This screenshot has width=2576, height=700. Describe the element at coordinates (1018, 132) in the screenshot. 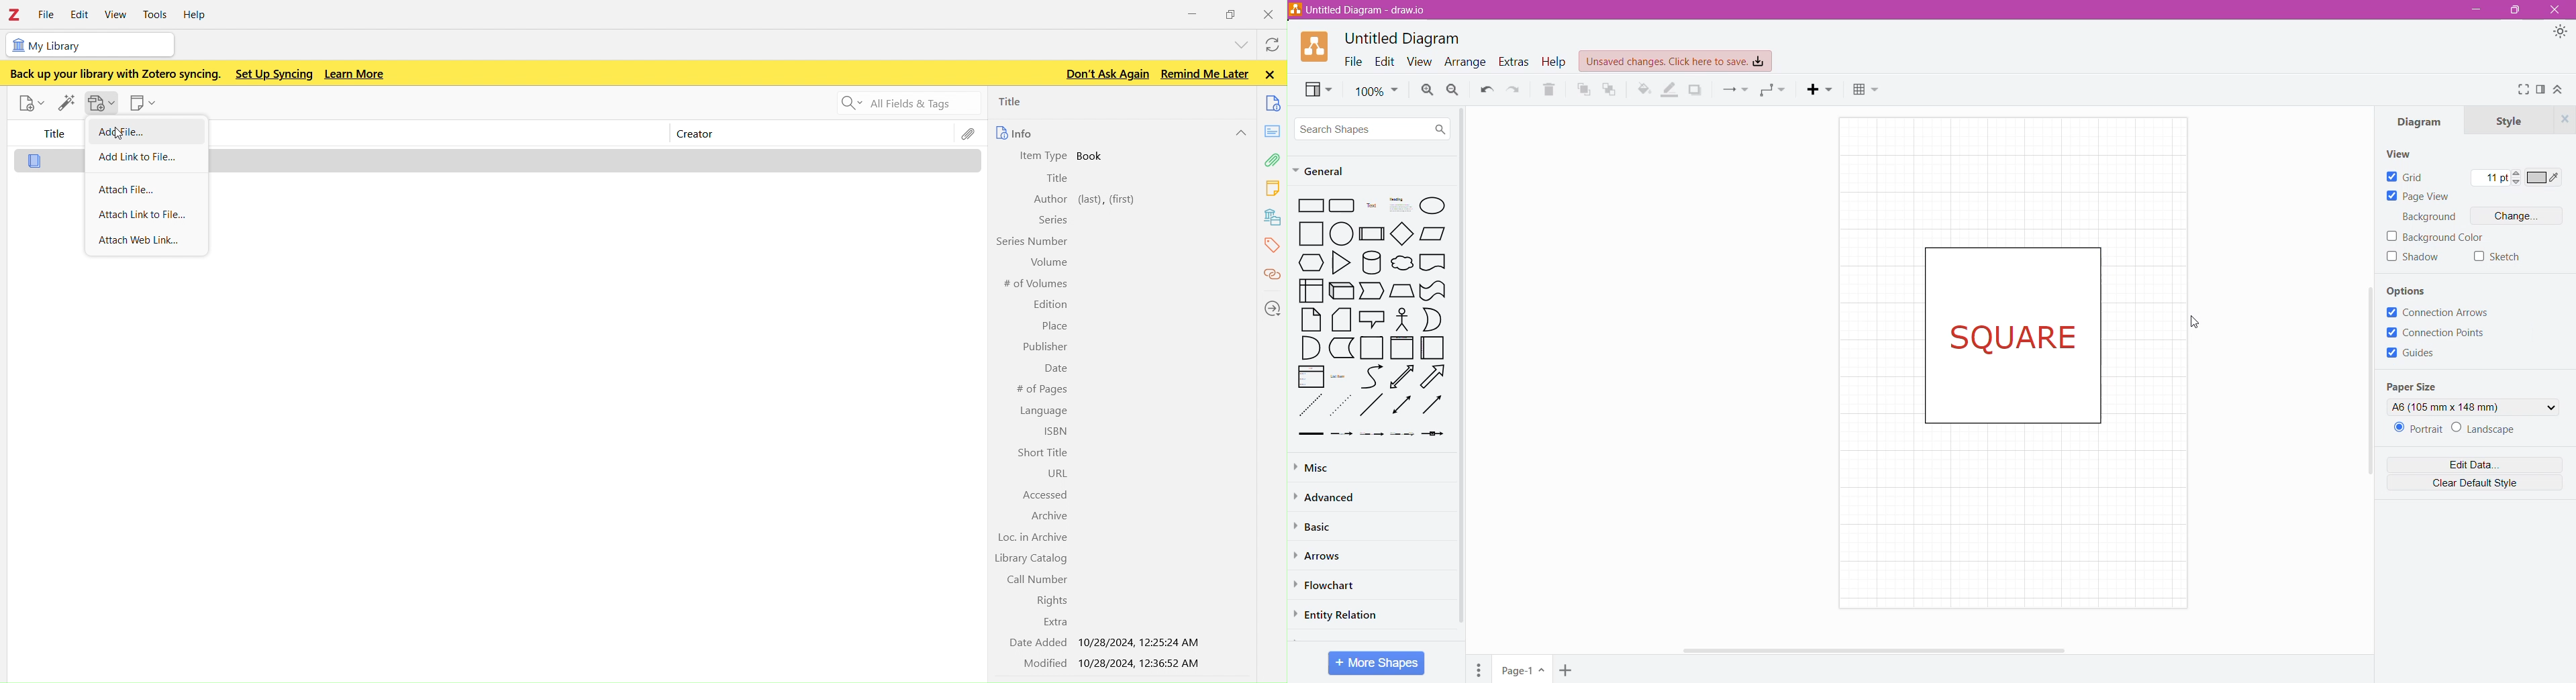

I see `info` at that location.